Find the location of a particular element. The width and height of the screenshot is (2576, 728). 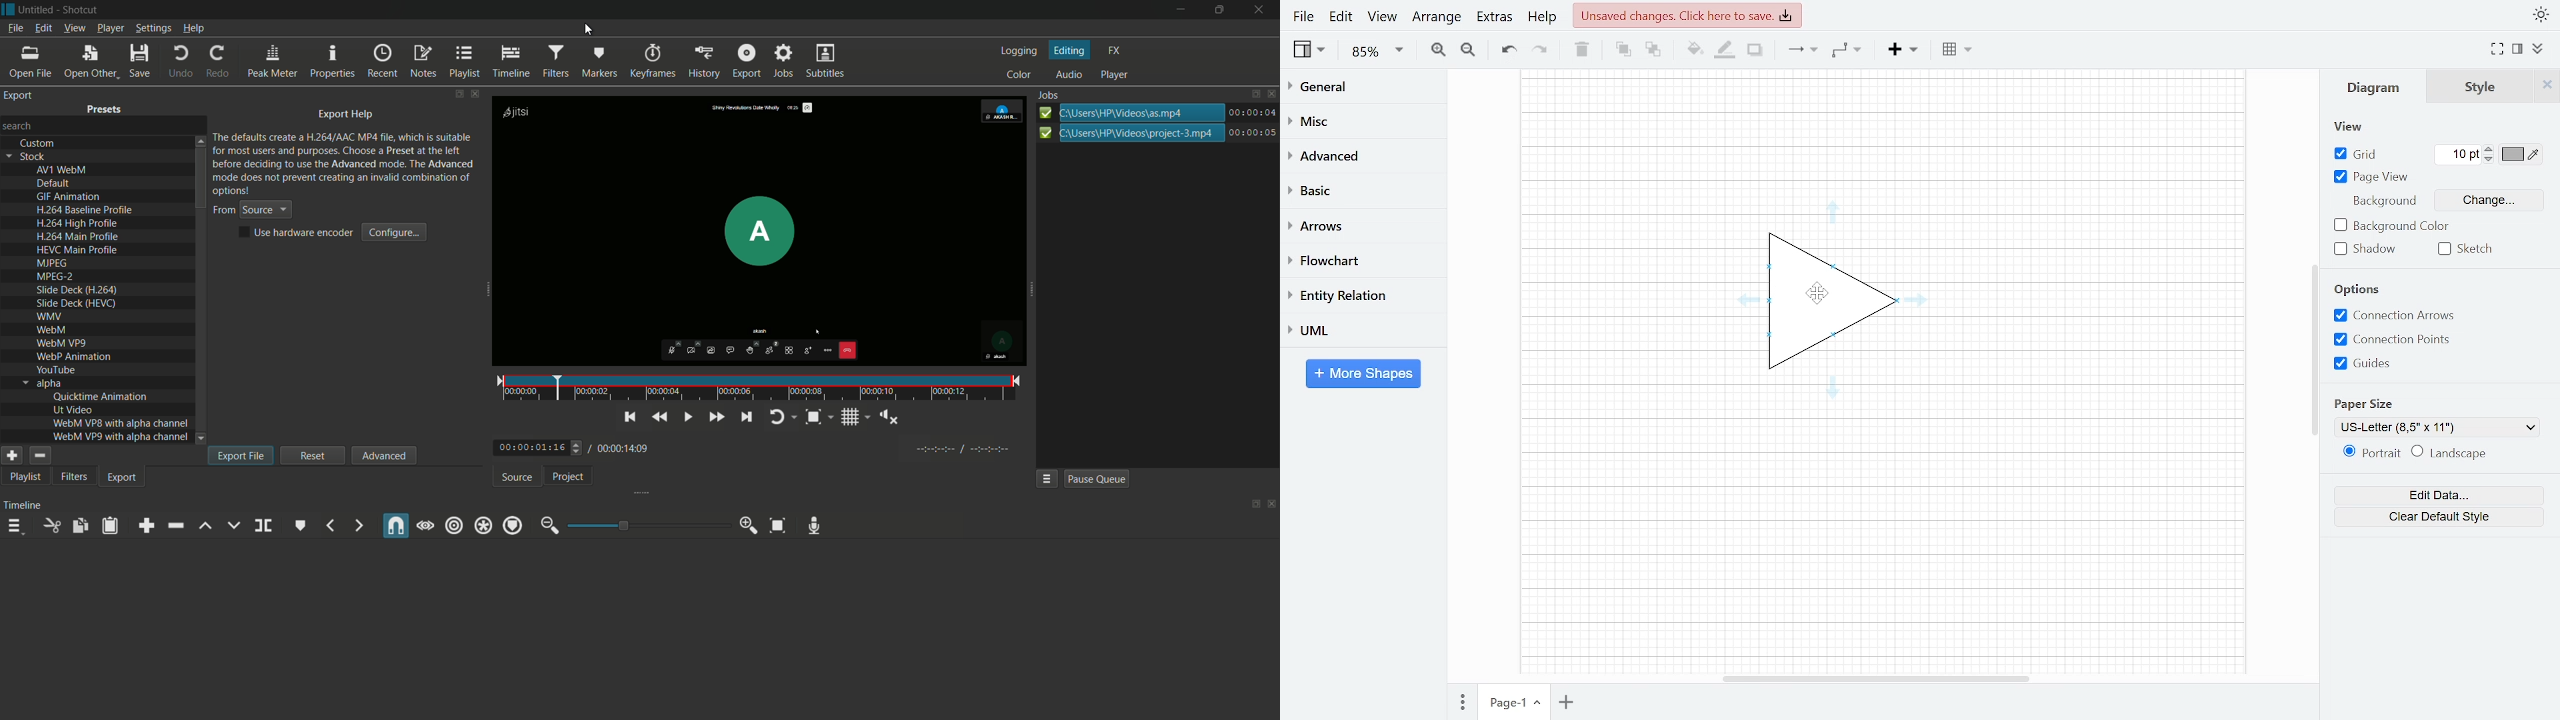

Current page is located at coordinates (1504, 703).